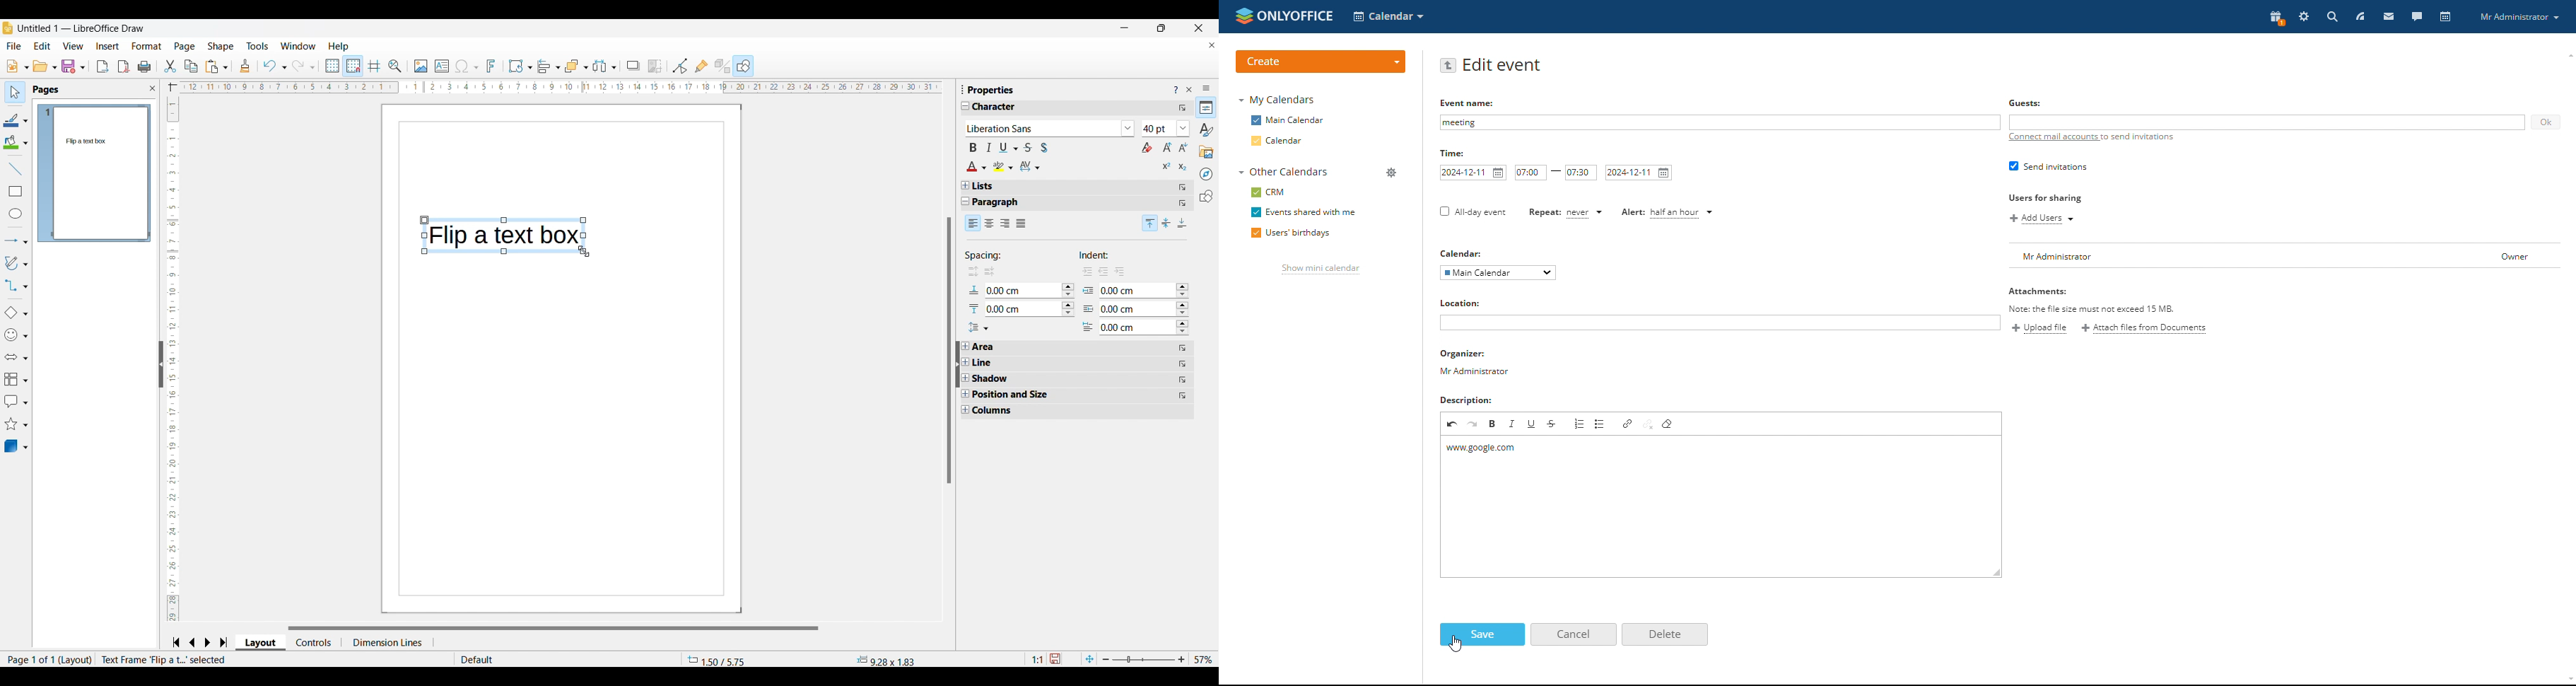  Describe the element at coordinates (1649, 424) in the screenshot. I see `unlink` at that location.